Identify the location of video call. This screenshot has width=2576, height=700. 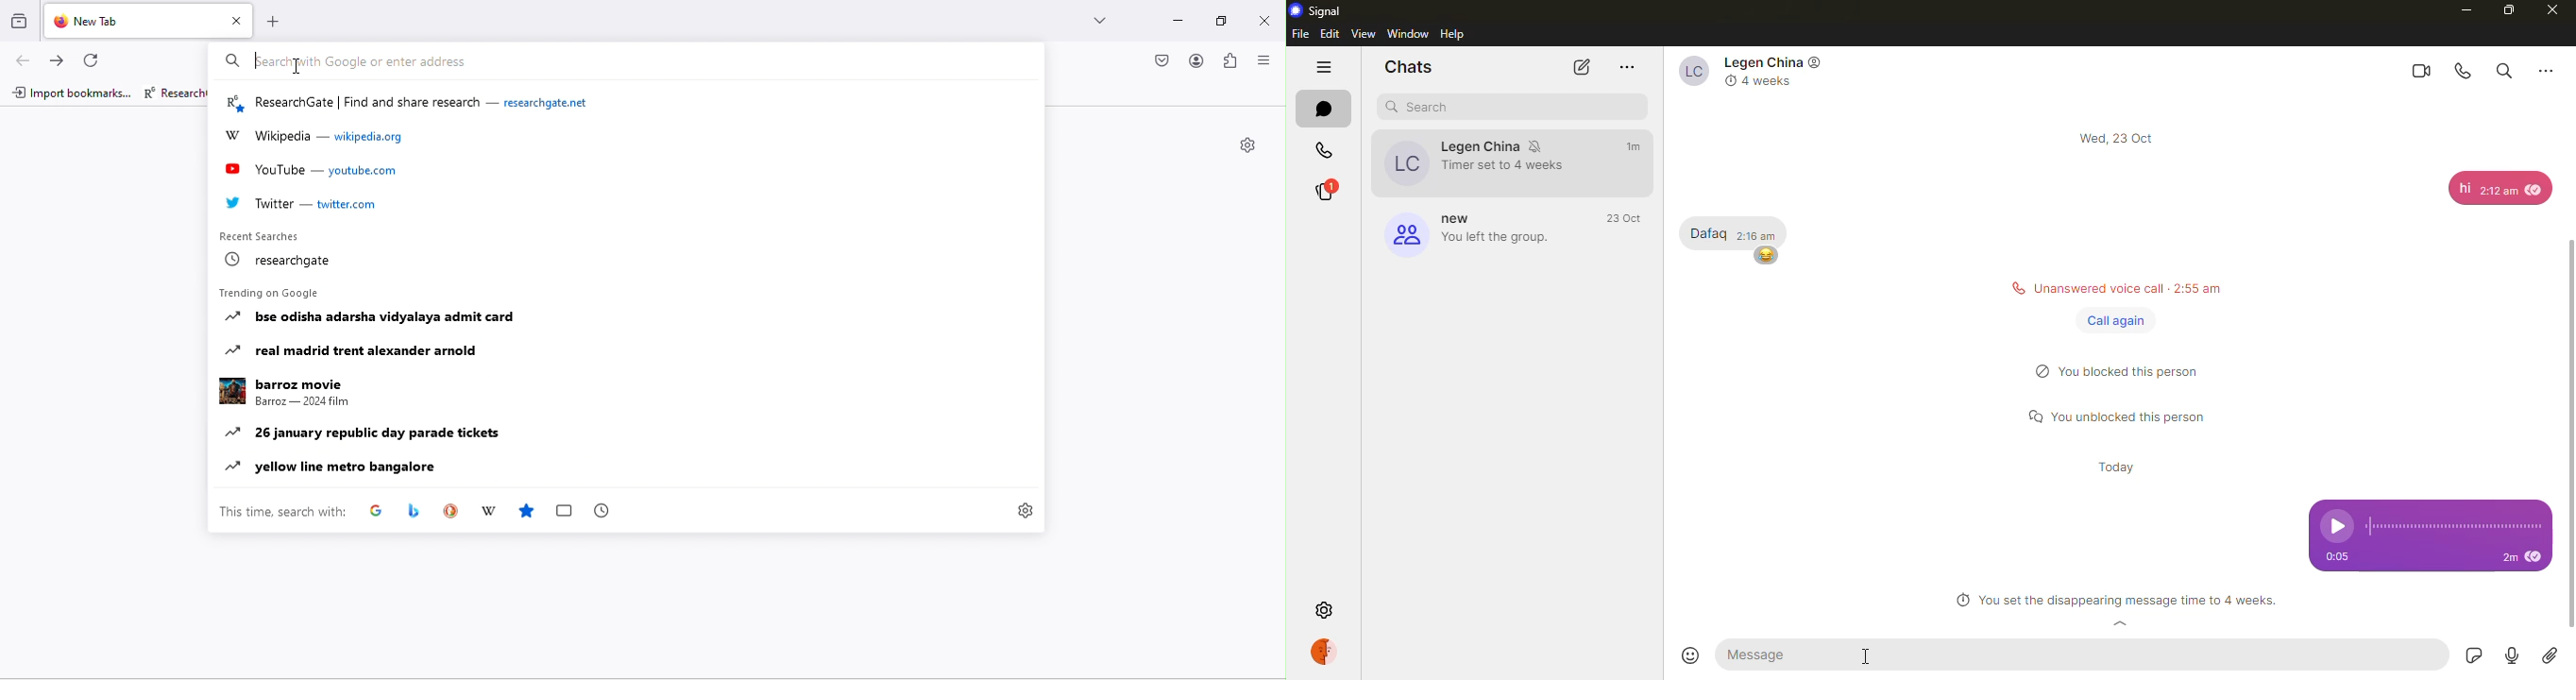
(2419, 70).